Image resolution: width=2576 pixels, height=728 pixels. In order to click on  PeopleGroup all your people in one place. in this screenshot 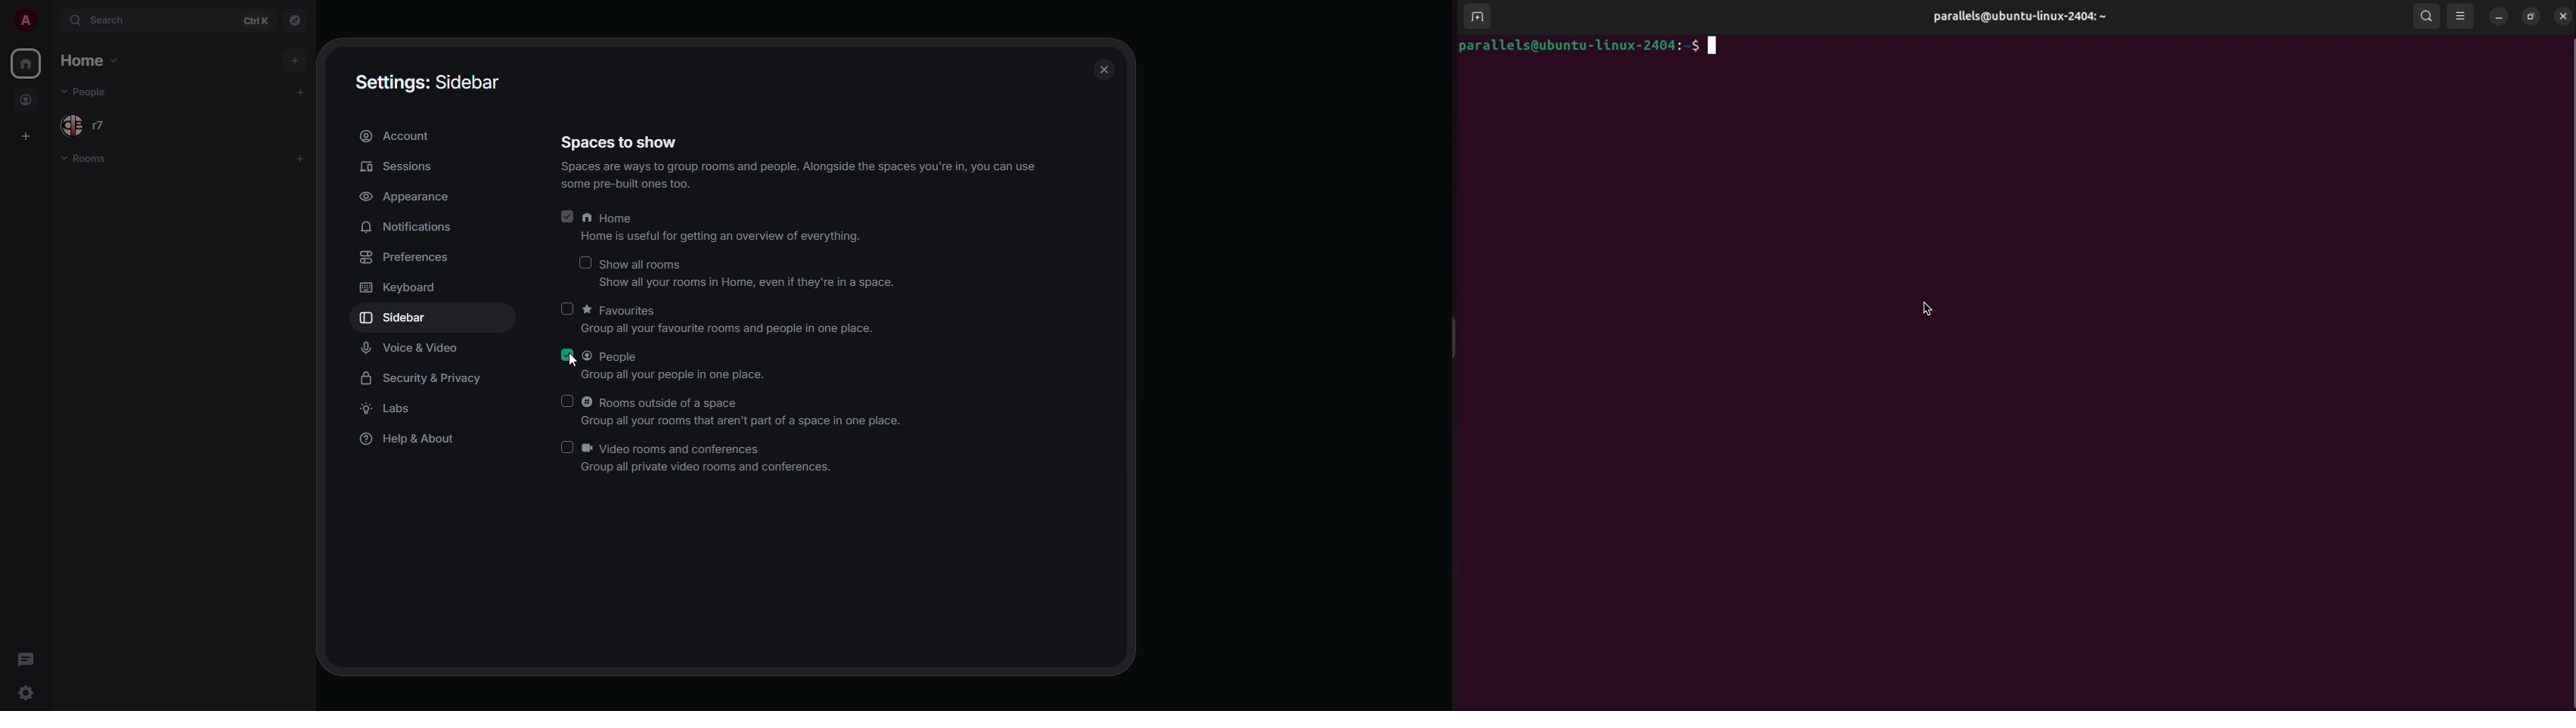, I will do `click(669, 362)`.